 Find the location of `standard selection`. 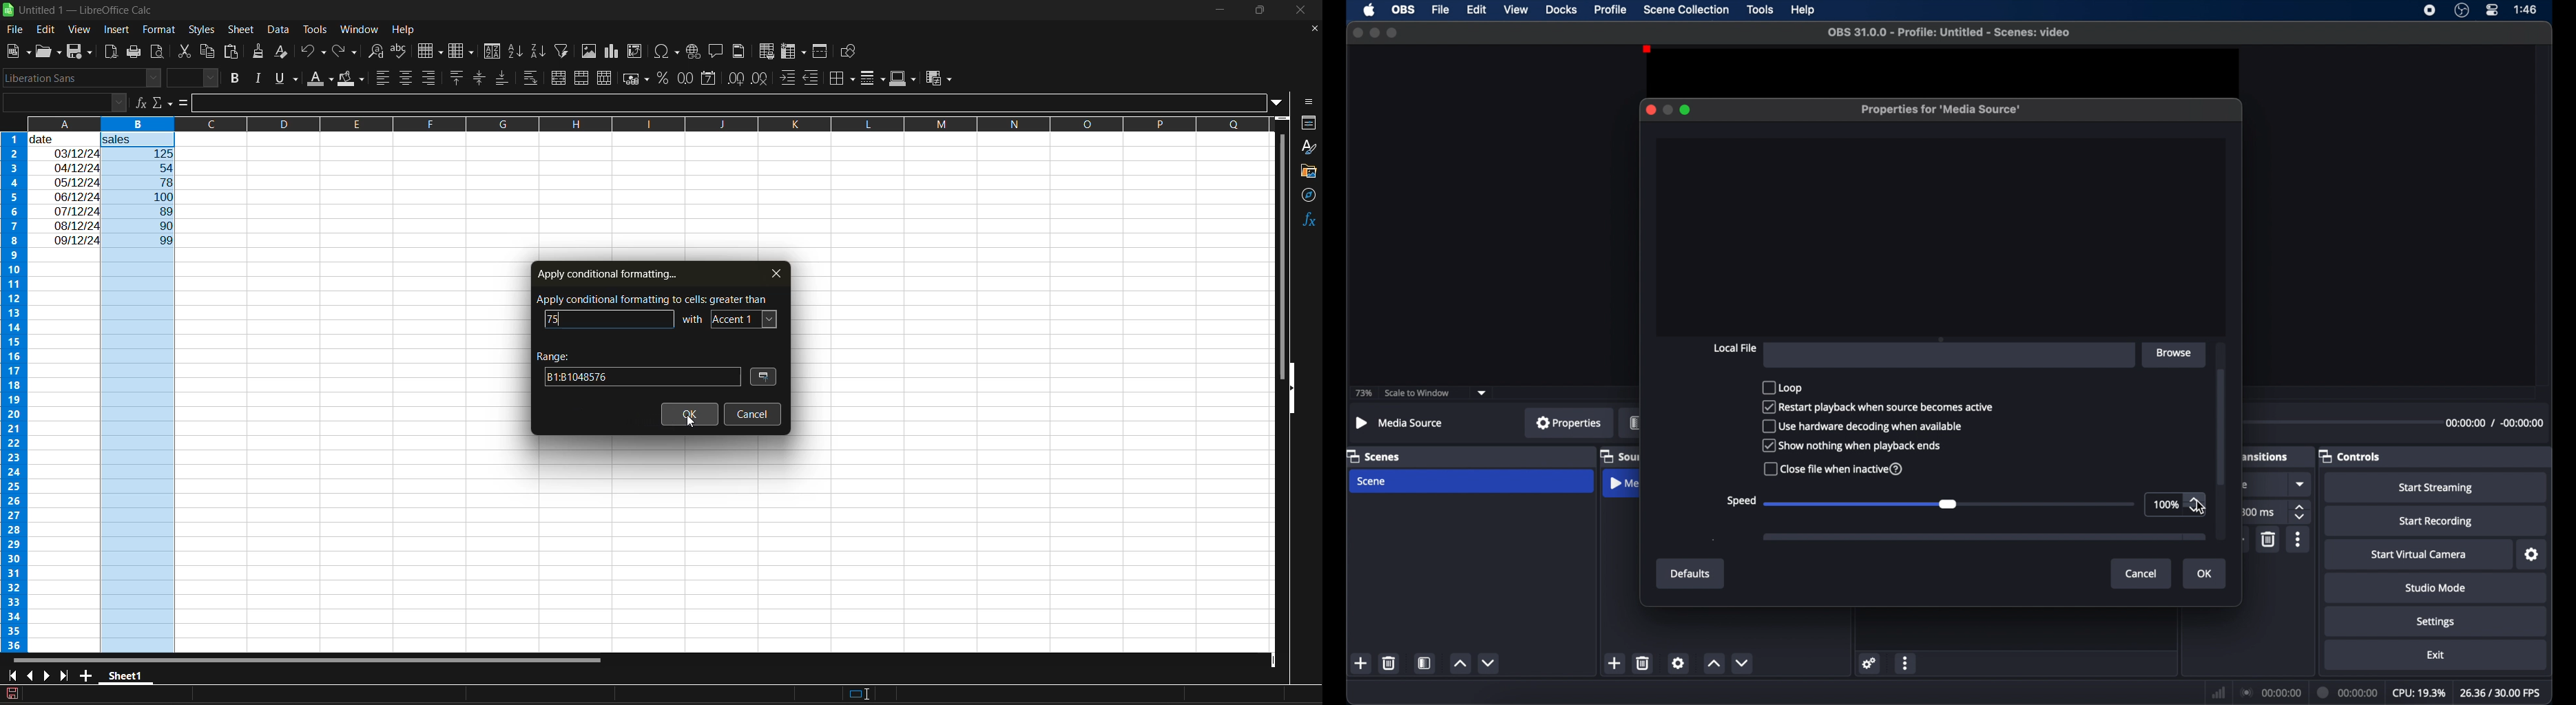

standard selection is located at coordinates (860, 693).